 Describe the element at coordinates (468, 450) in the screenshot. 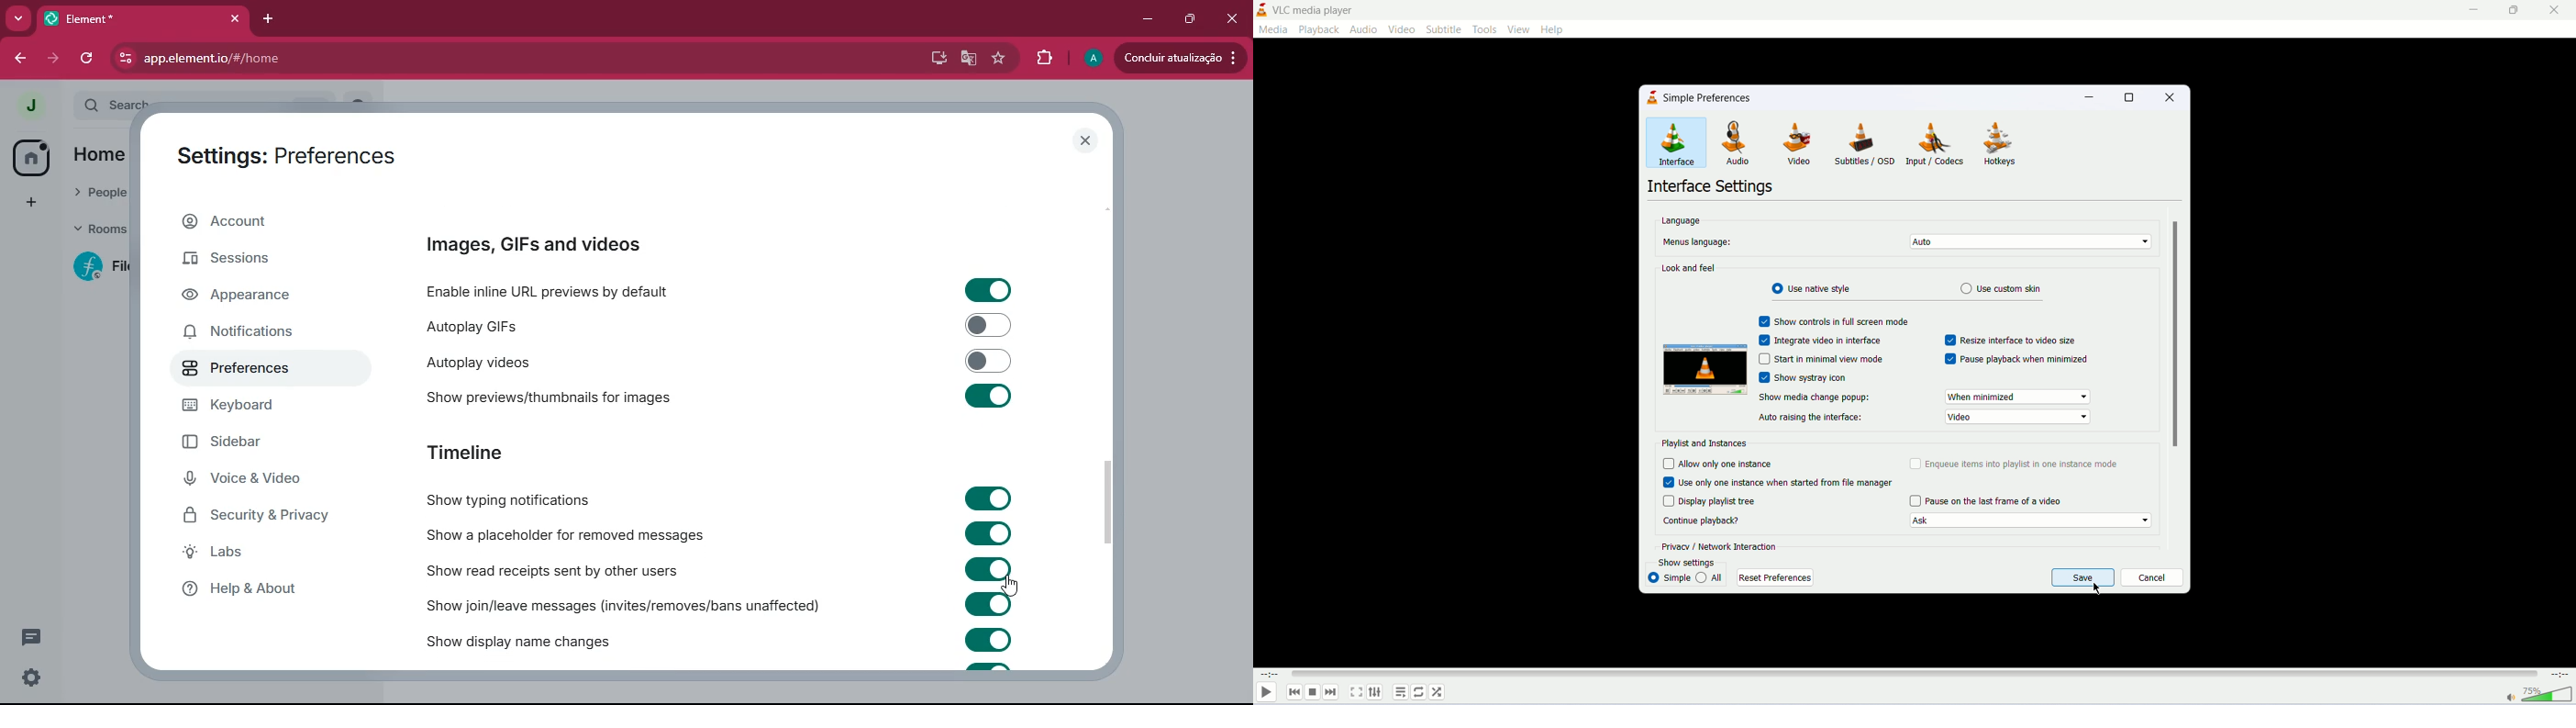

I see `timeline` at that location.